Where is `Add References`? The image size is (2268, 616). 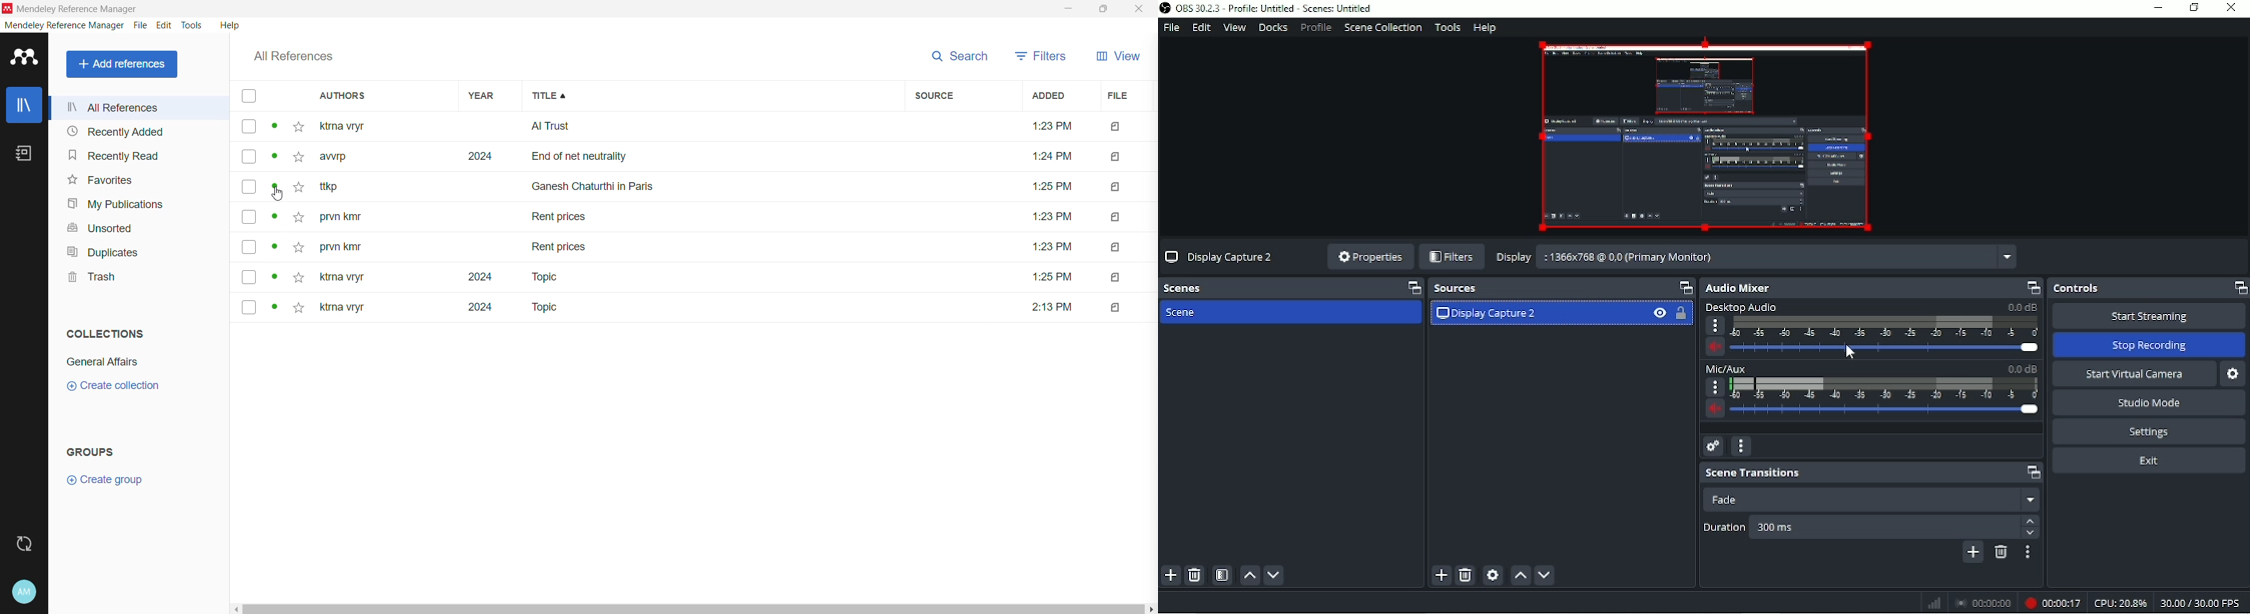
Add References is located at coordinates (123, 65).